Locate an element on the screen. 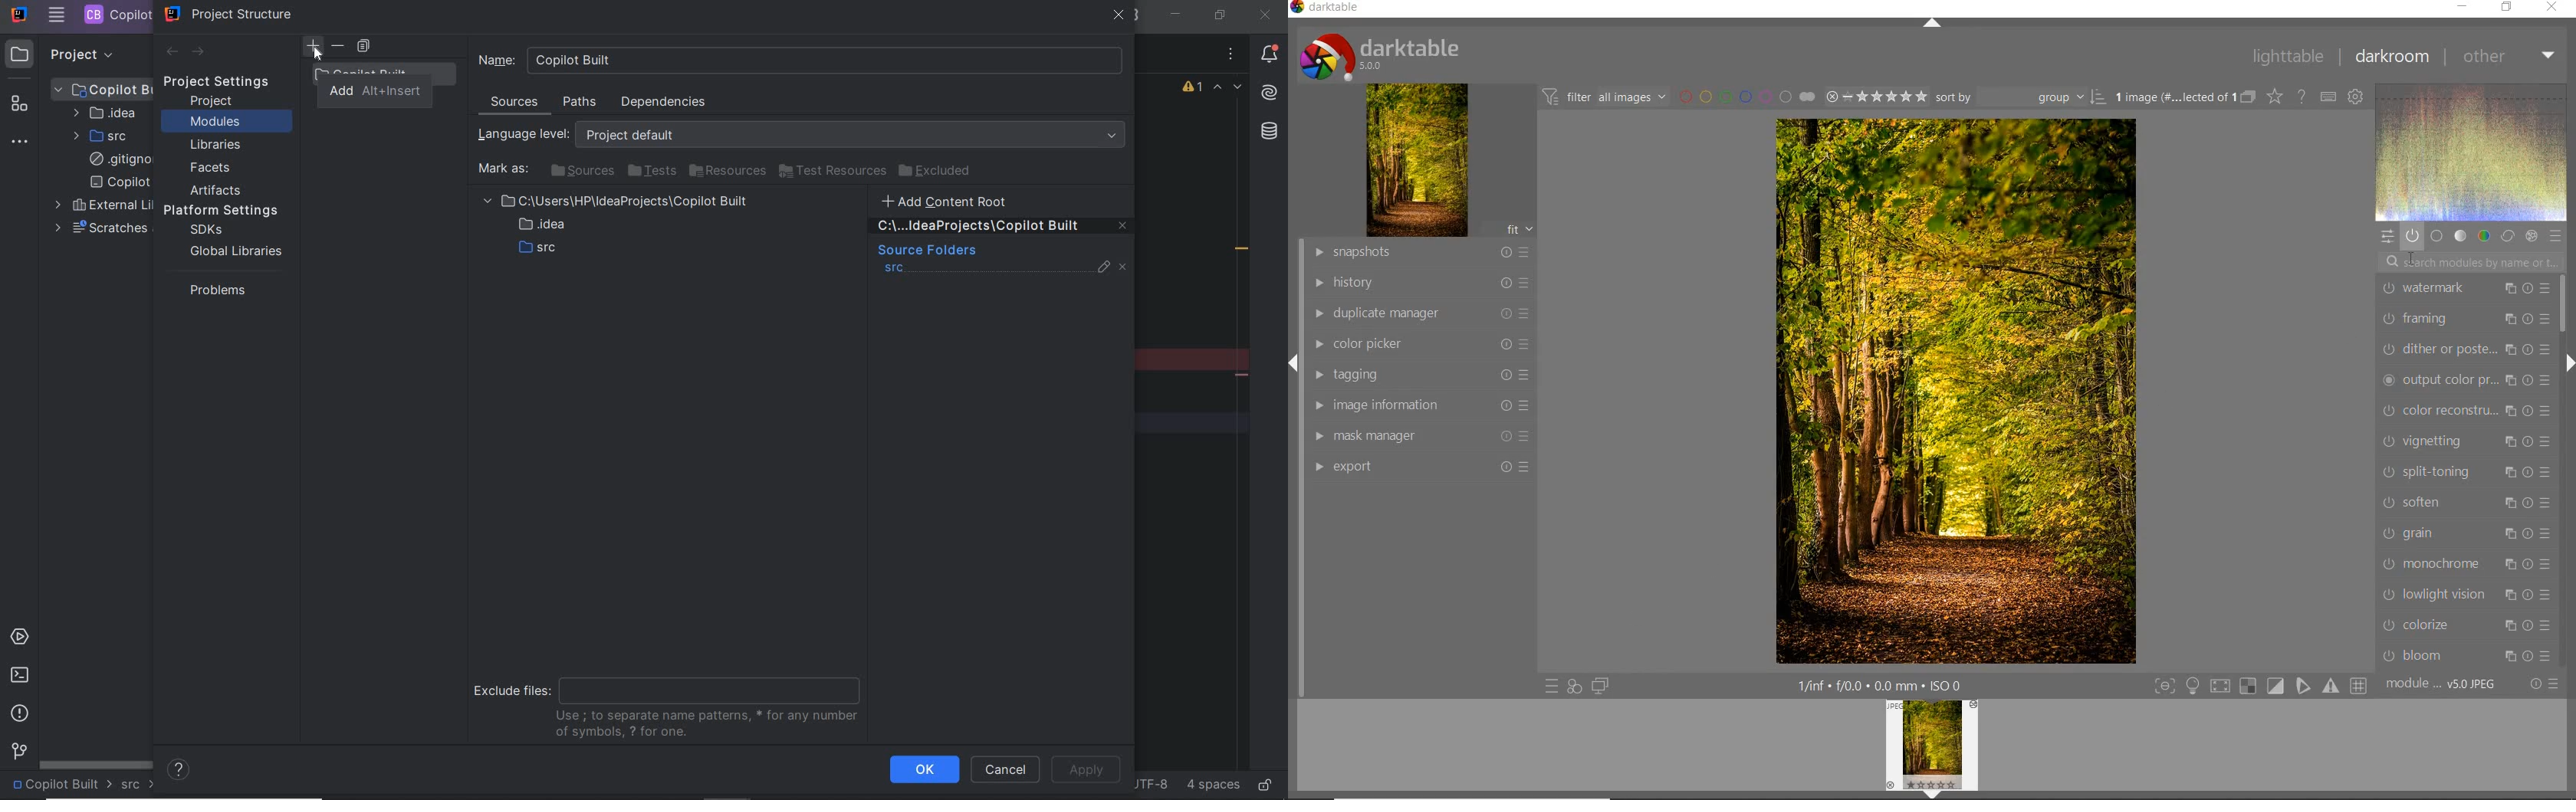 The image size is (2576, 812). collapse grouped image is located at coordinates (2248, 97).